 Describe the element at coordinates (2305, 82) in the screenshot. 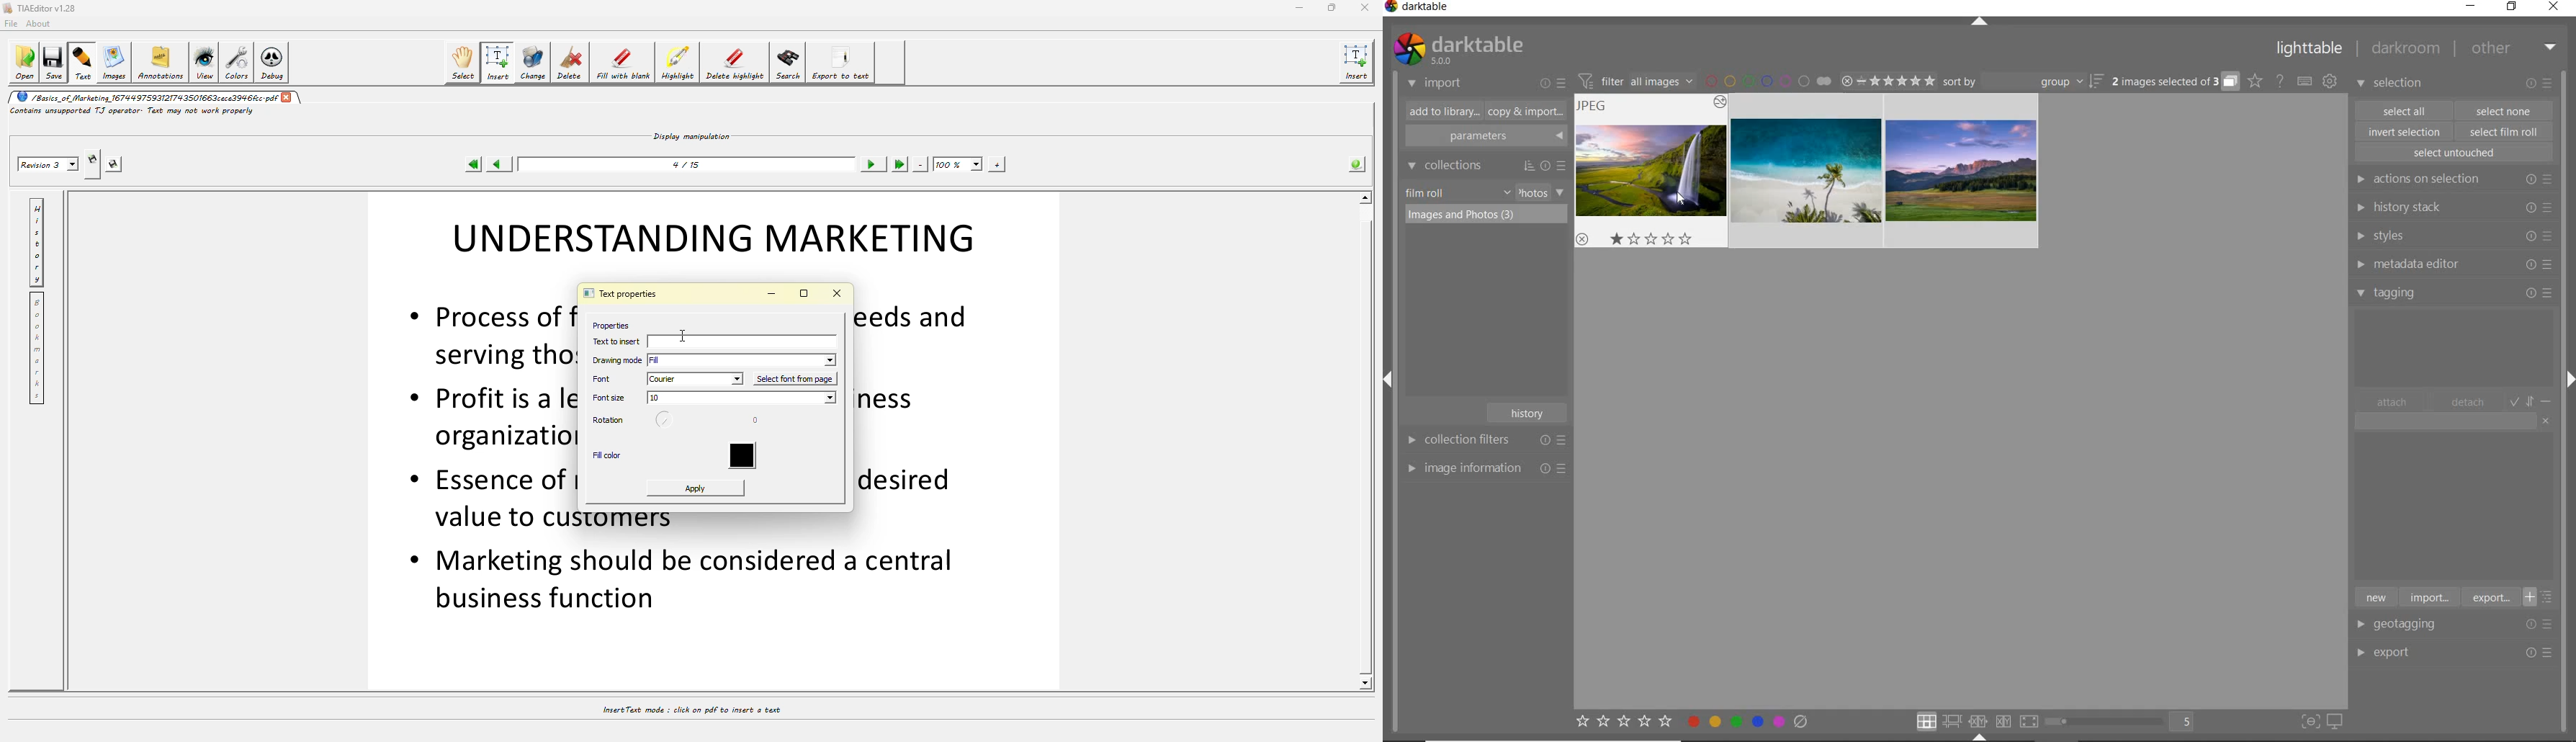

I see `set keyboard shortcut` at that location.